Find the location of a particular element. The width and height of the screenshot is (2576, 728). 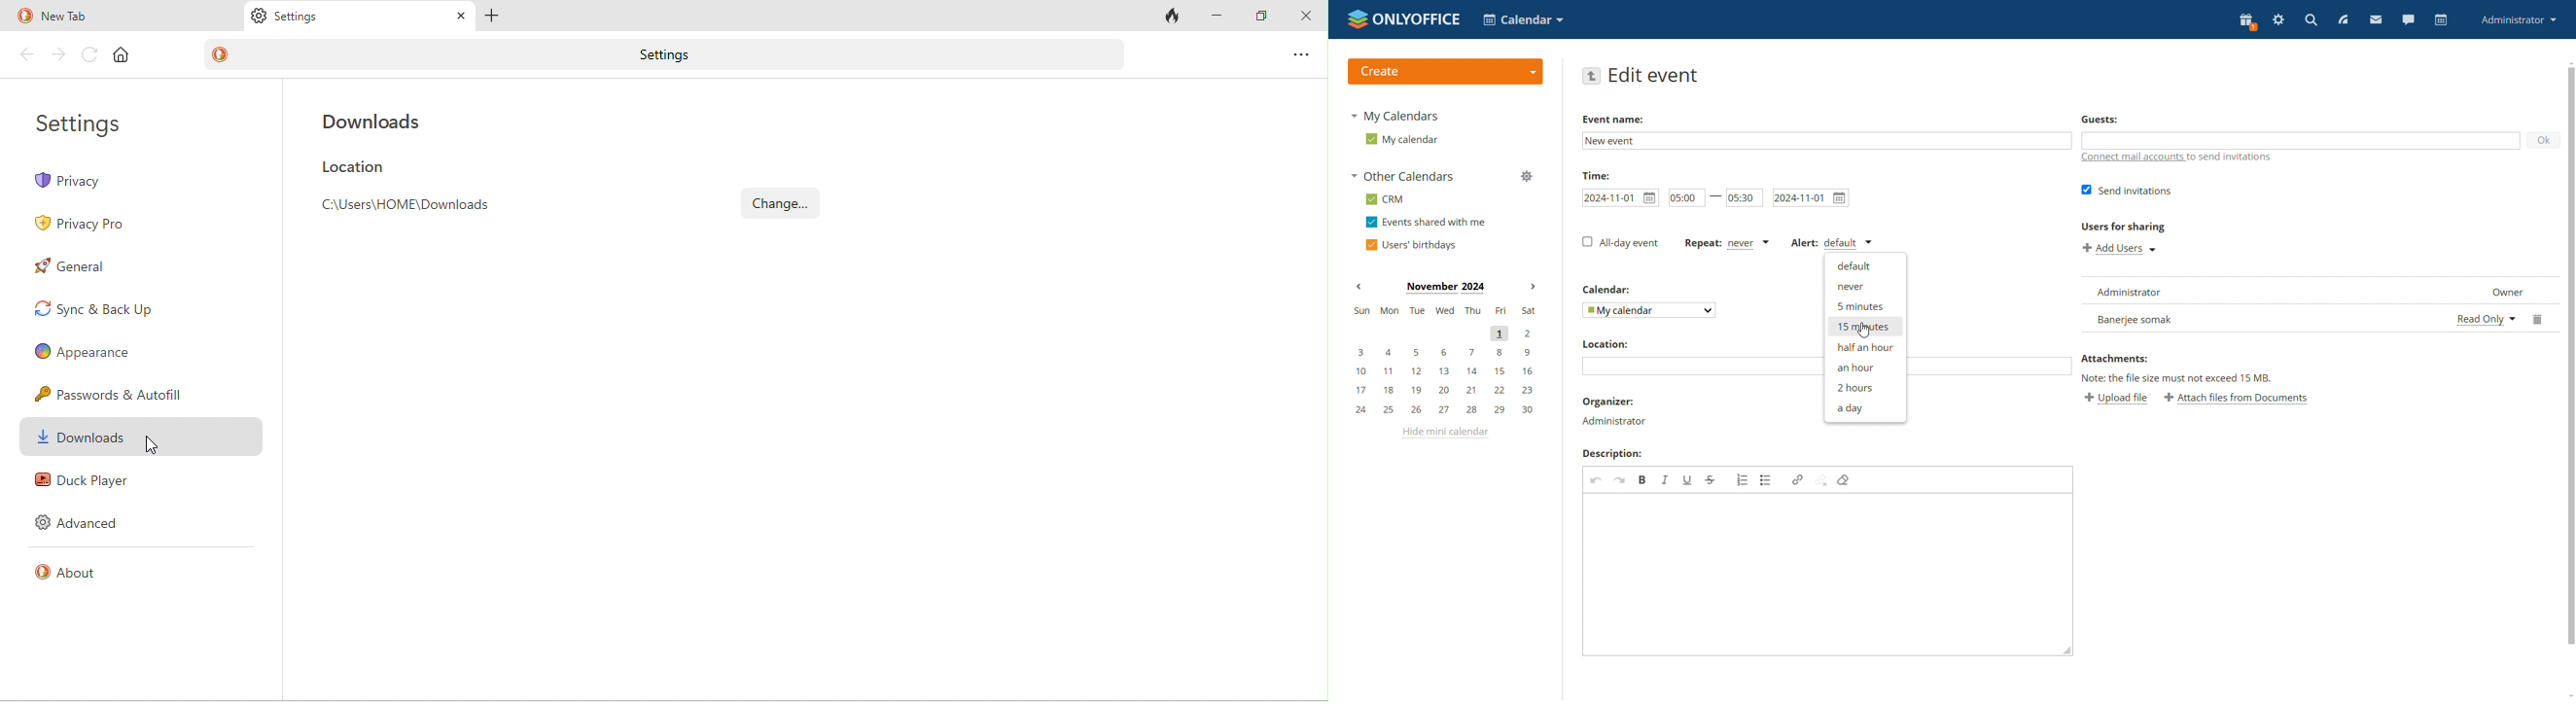

go back is located at coordinates (1591, 75).